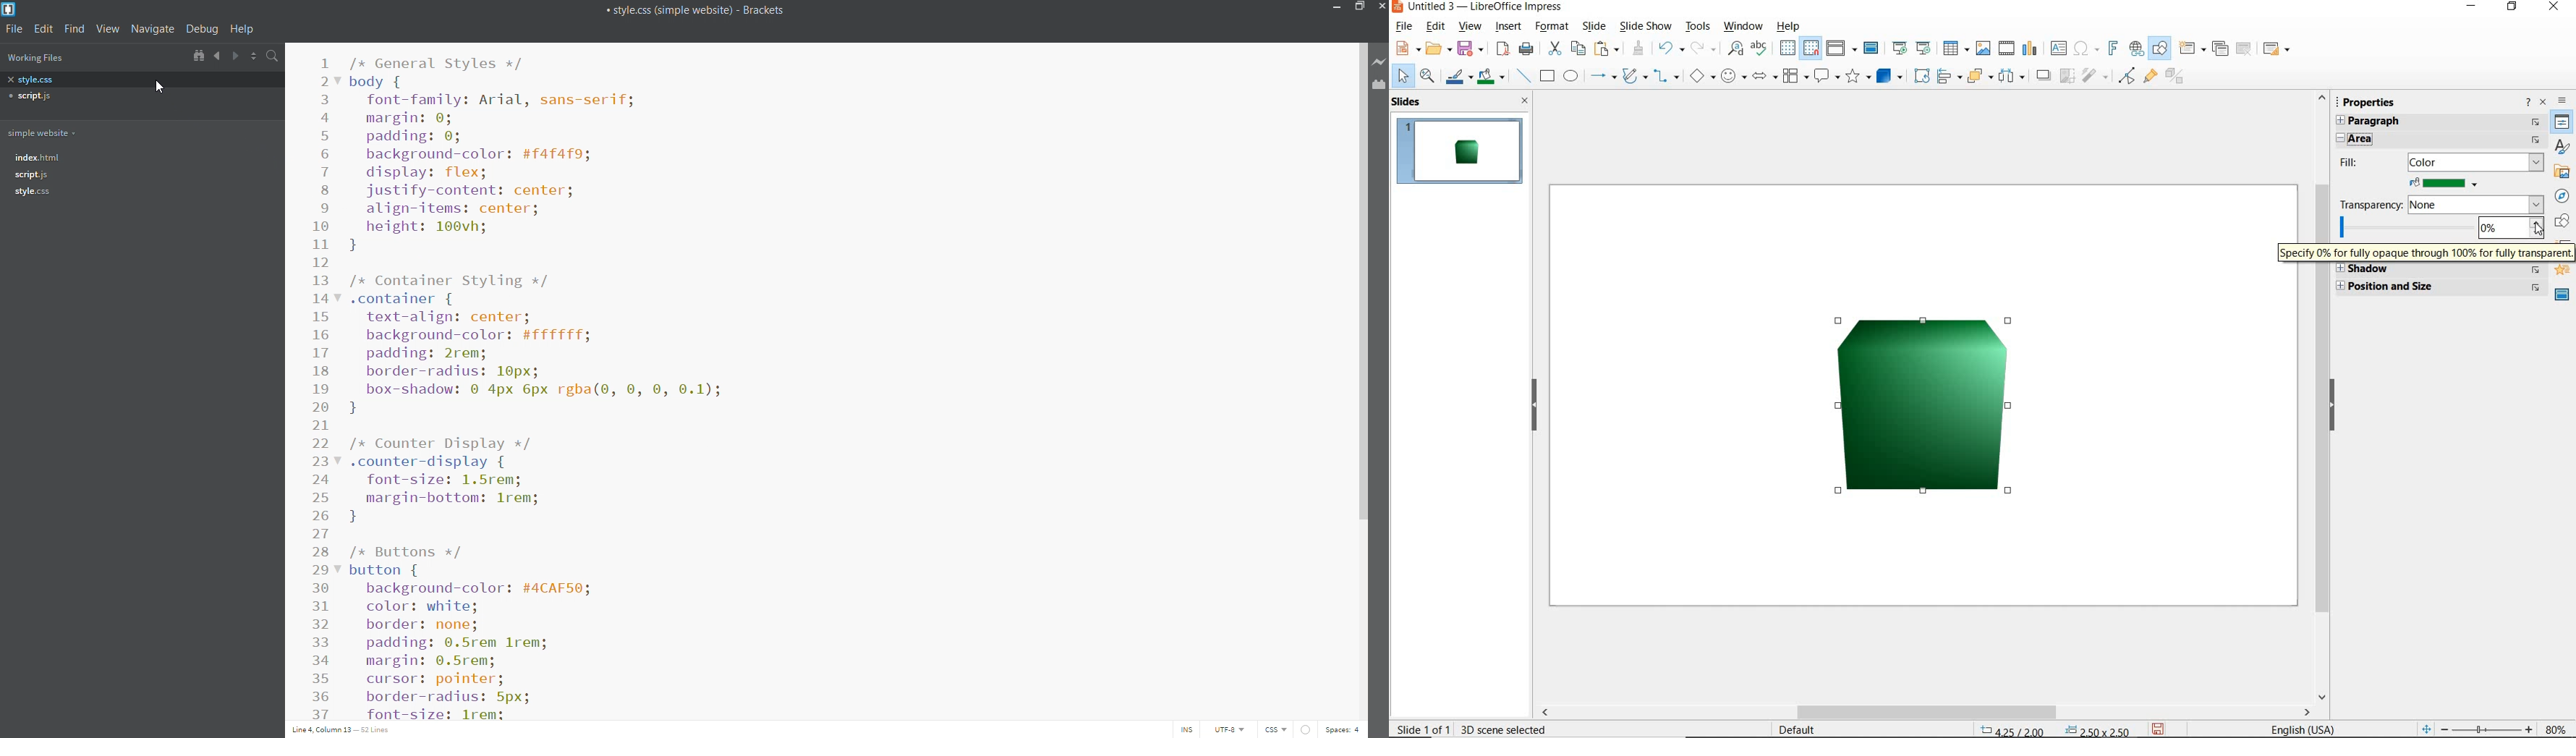  Describe the element at coordinates (1310, 729) in the screenshot. I see `errors` at that location.